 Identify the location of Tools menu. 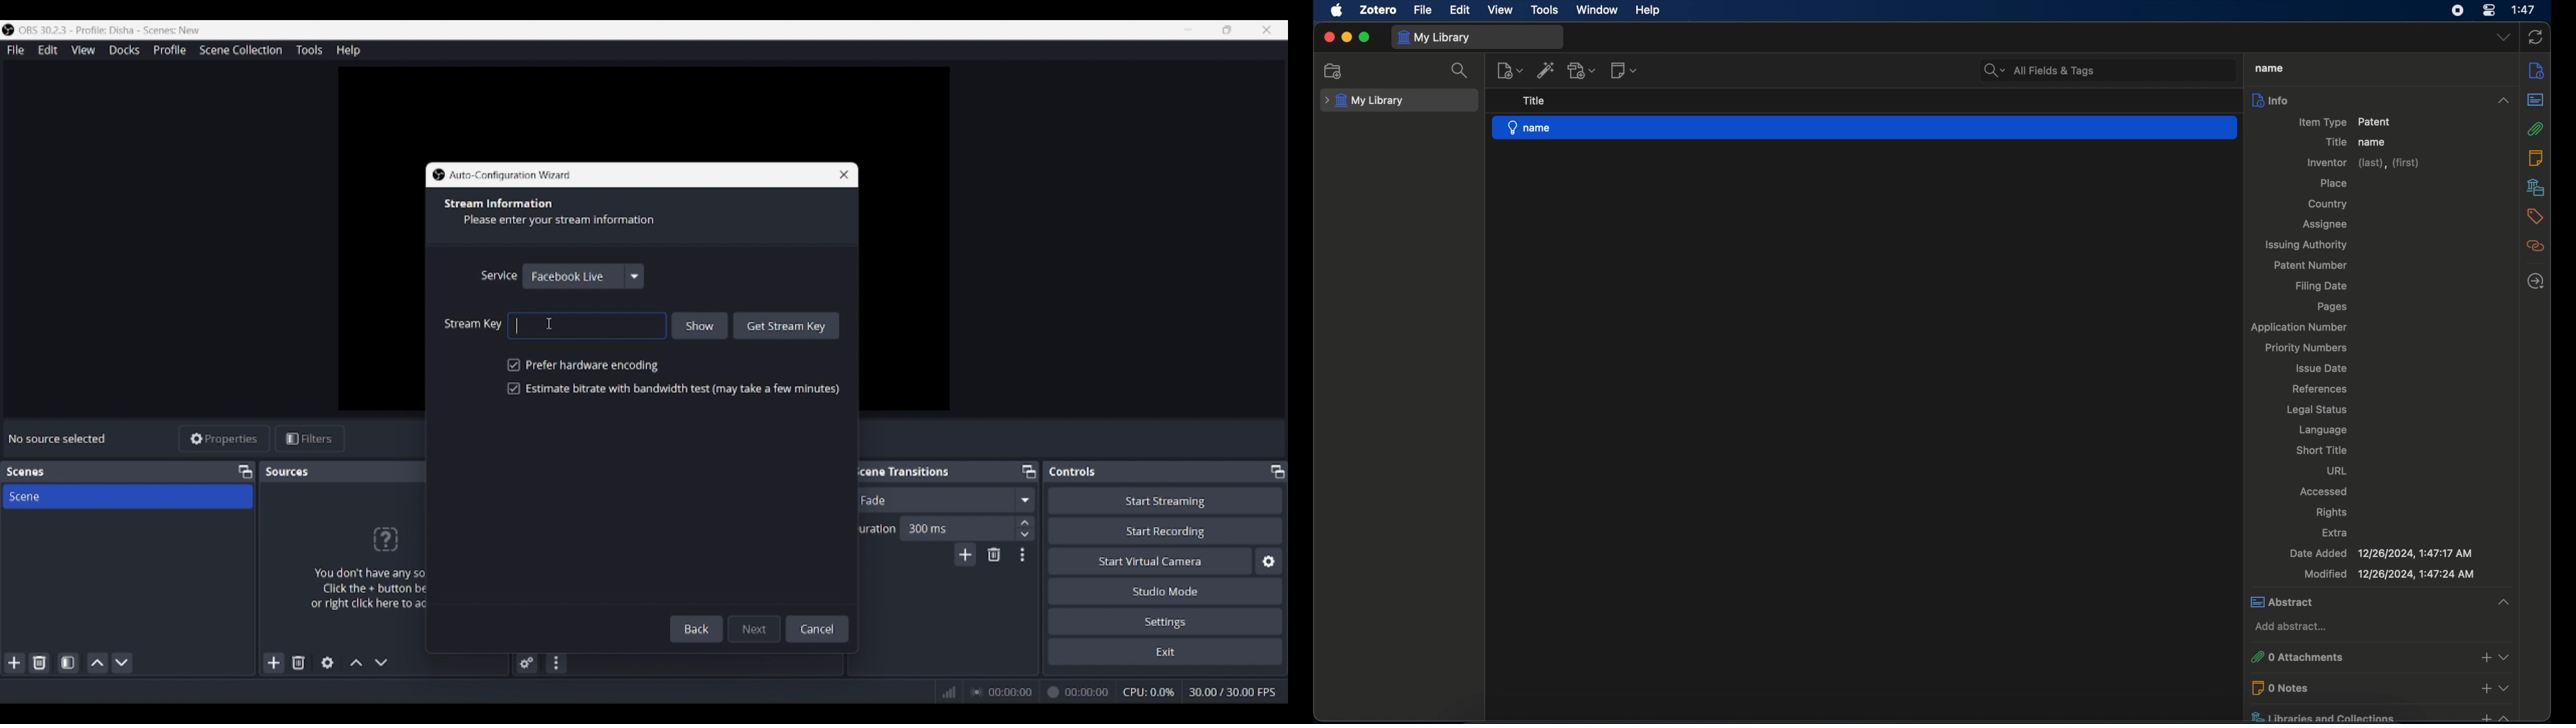
(309, 50).